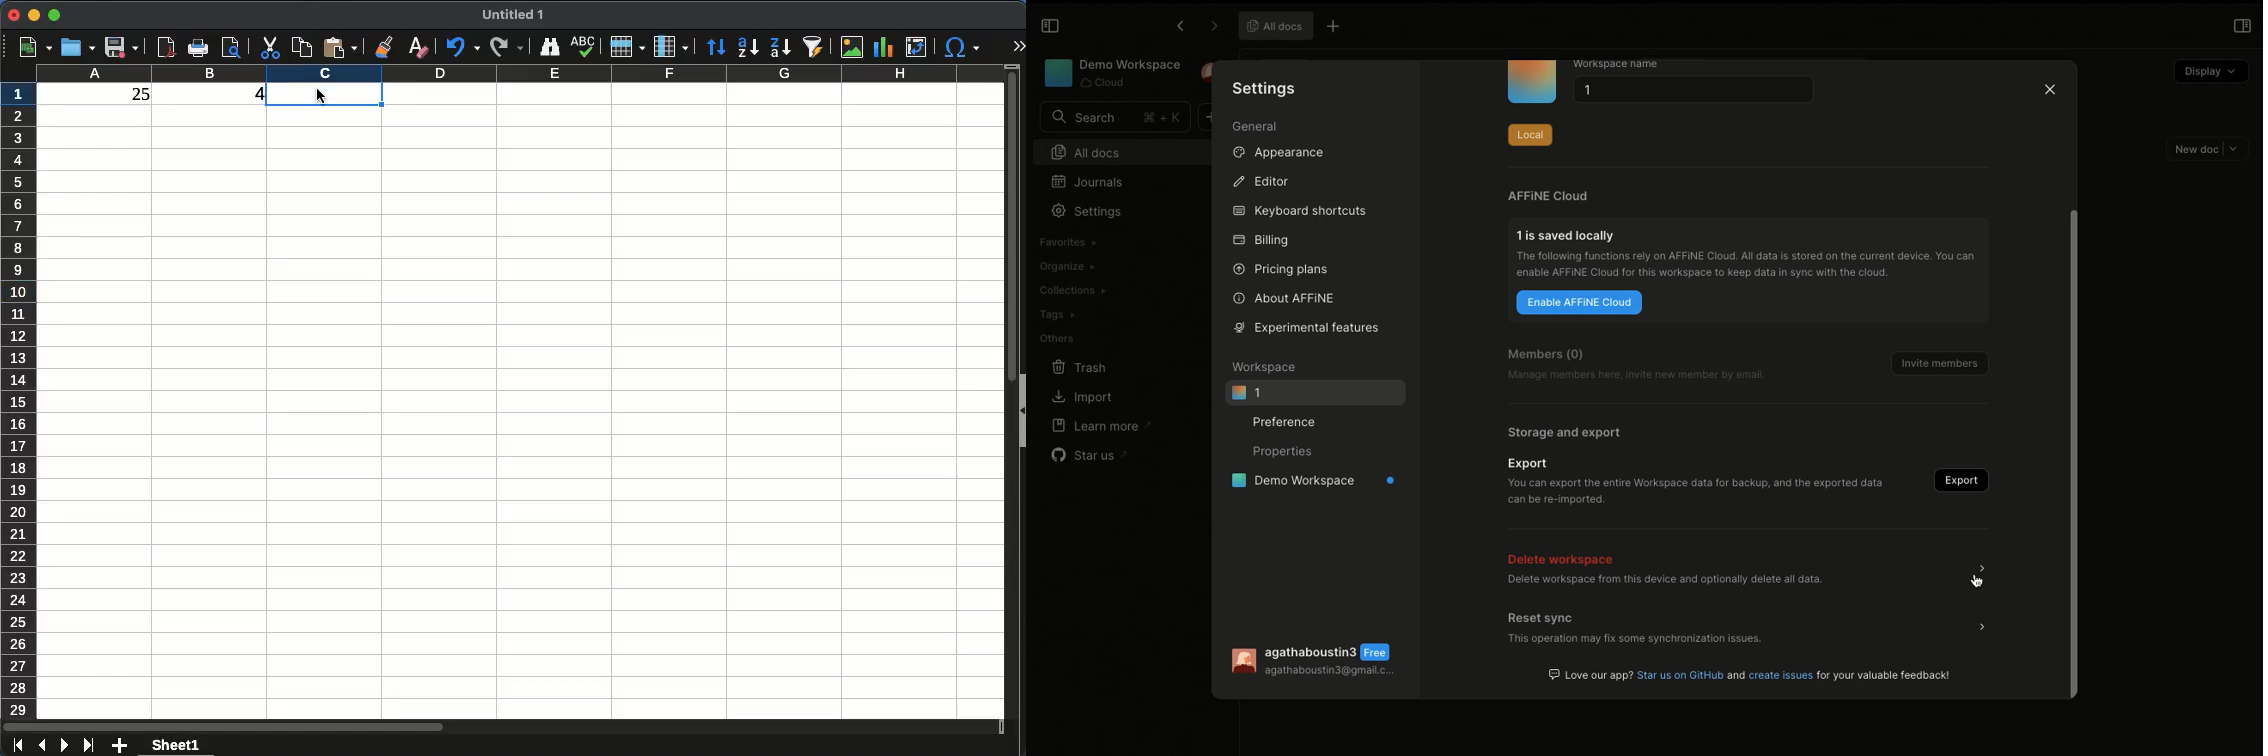 The height and width of the screenshot is (756, 2268). Describe the element at coordinates (269, 49) in the screenshot. I see `cut` at that location.